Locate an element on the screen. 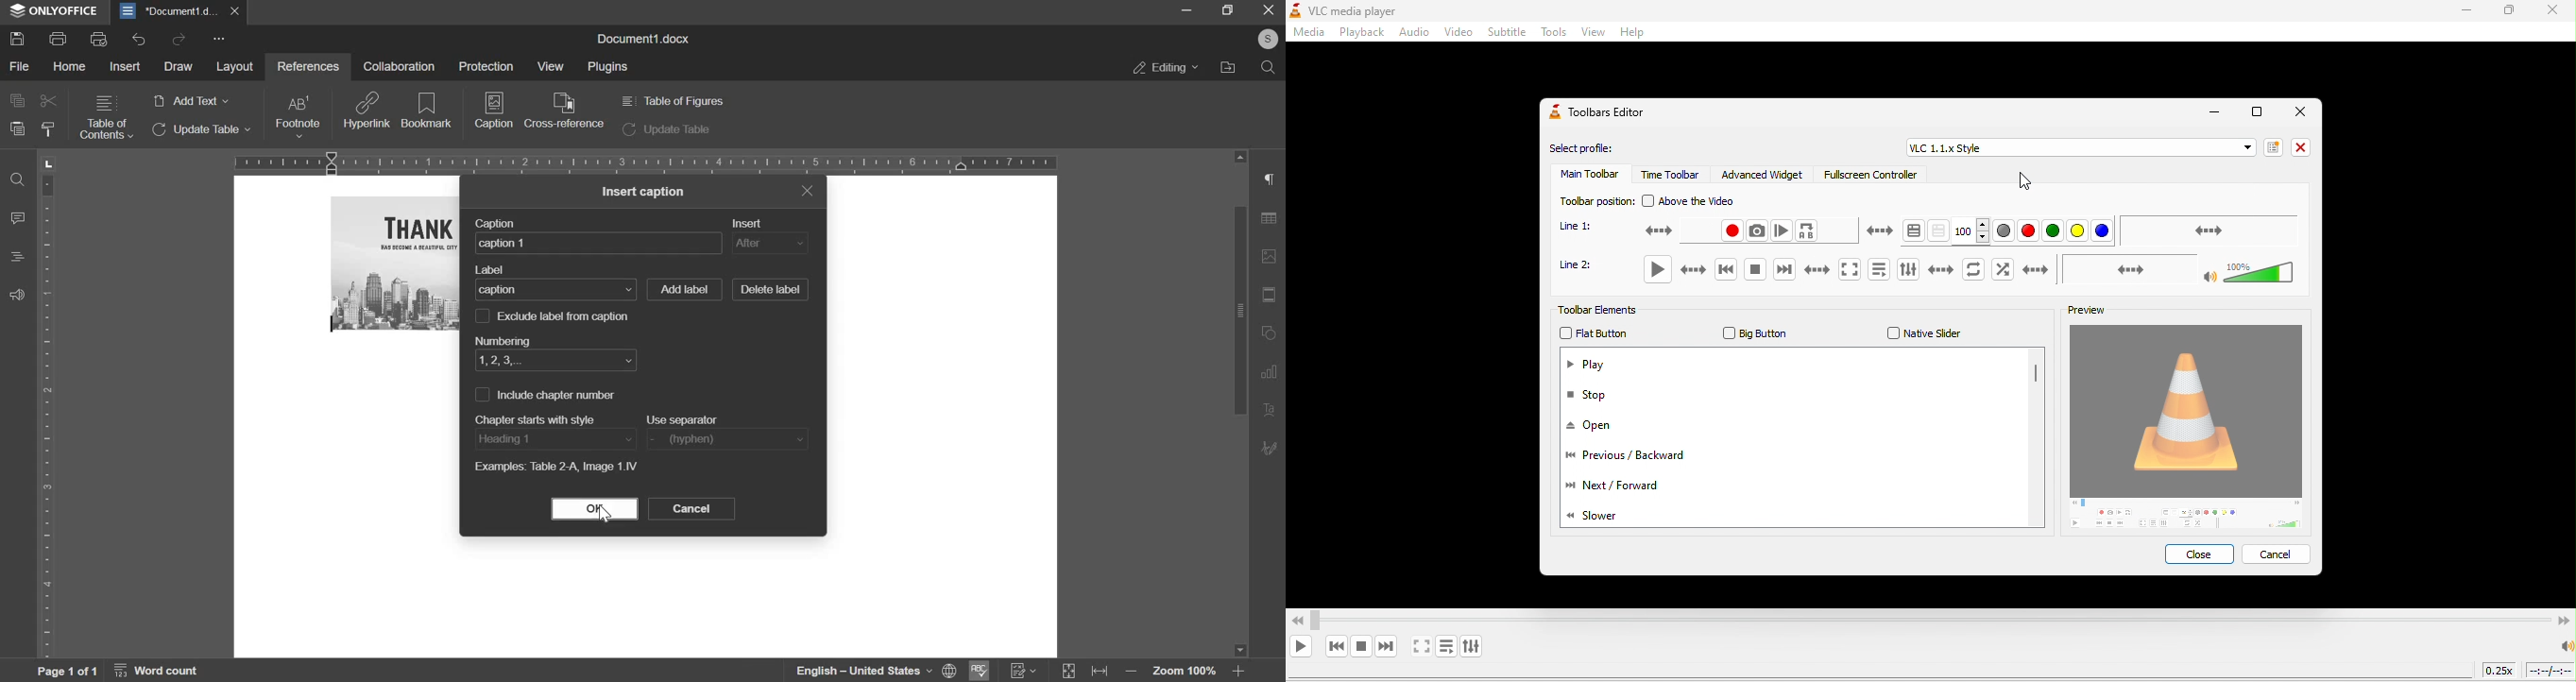 This screenshot has height=700, width=2576. red is located at coordinates (2030, 231).